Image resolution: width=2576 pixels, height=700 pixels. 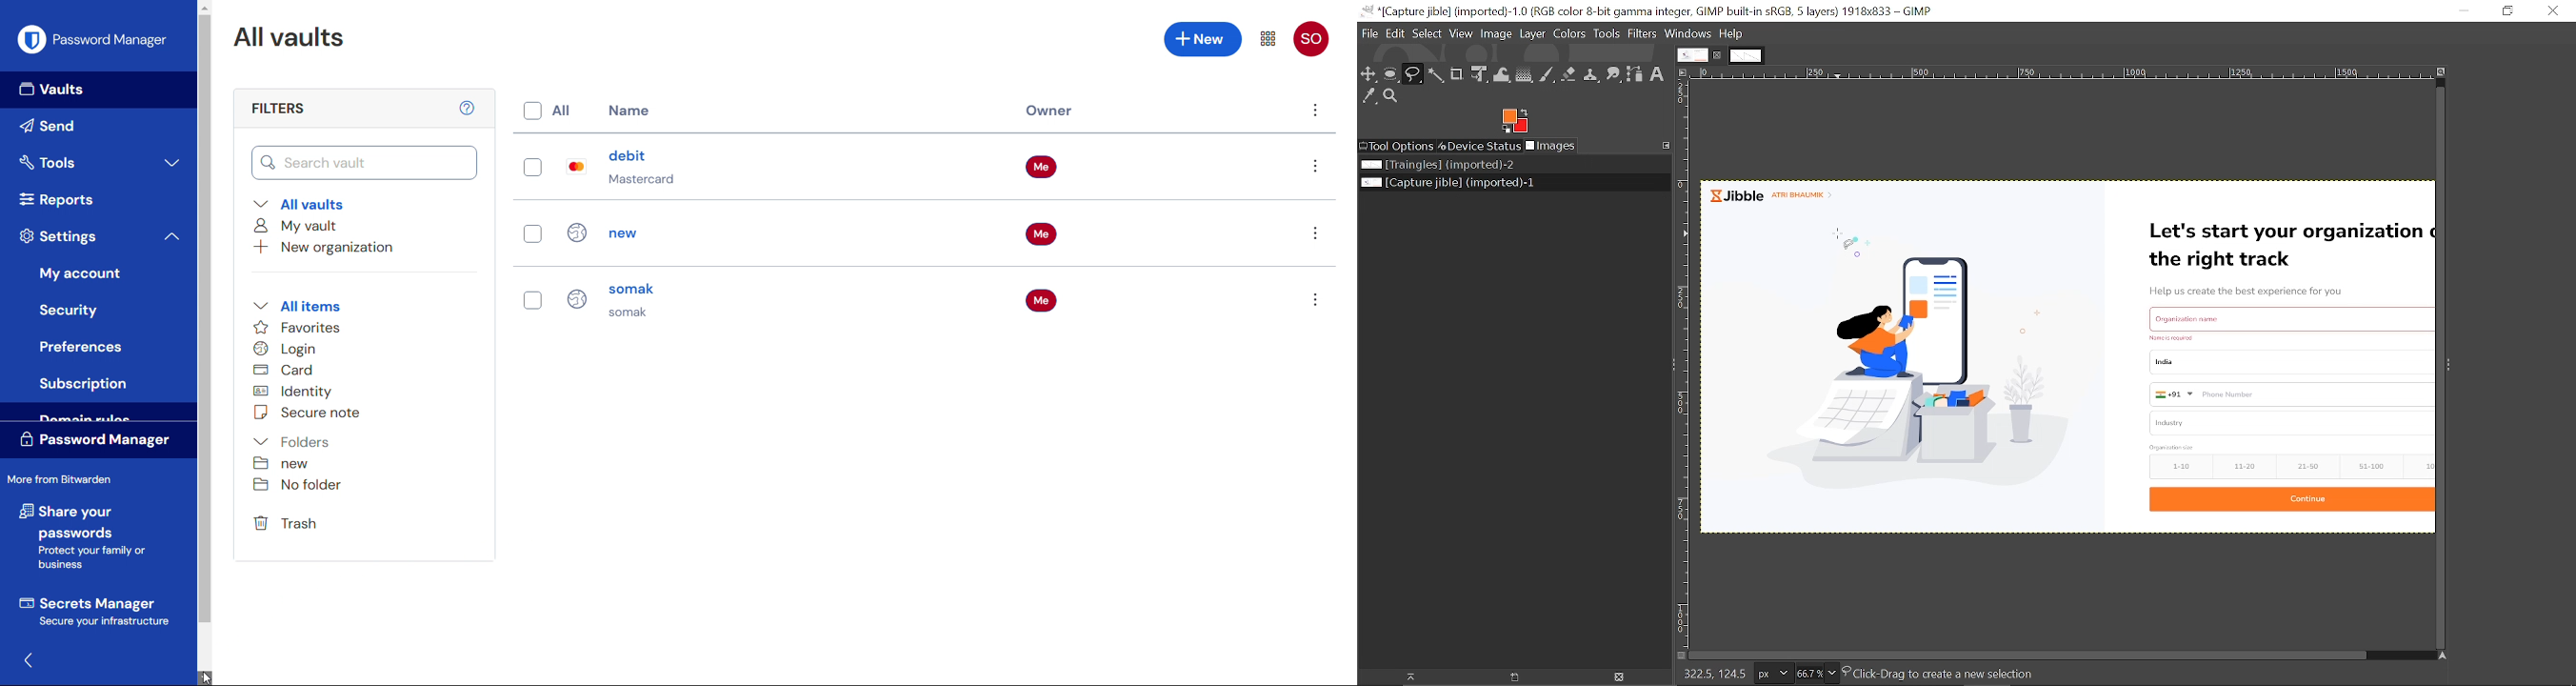 What do you see at coordinates (1313, 39) in the screenshot?
I see `account ` at bounding box center [1313, 39].